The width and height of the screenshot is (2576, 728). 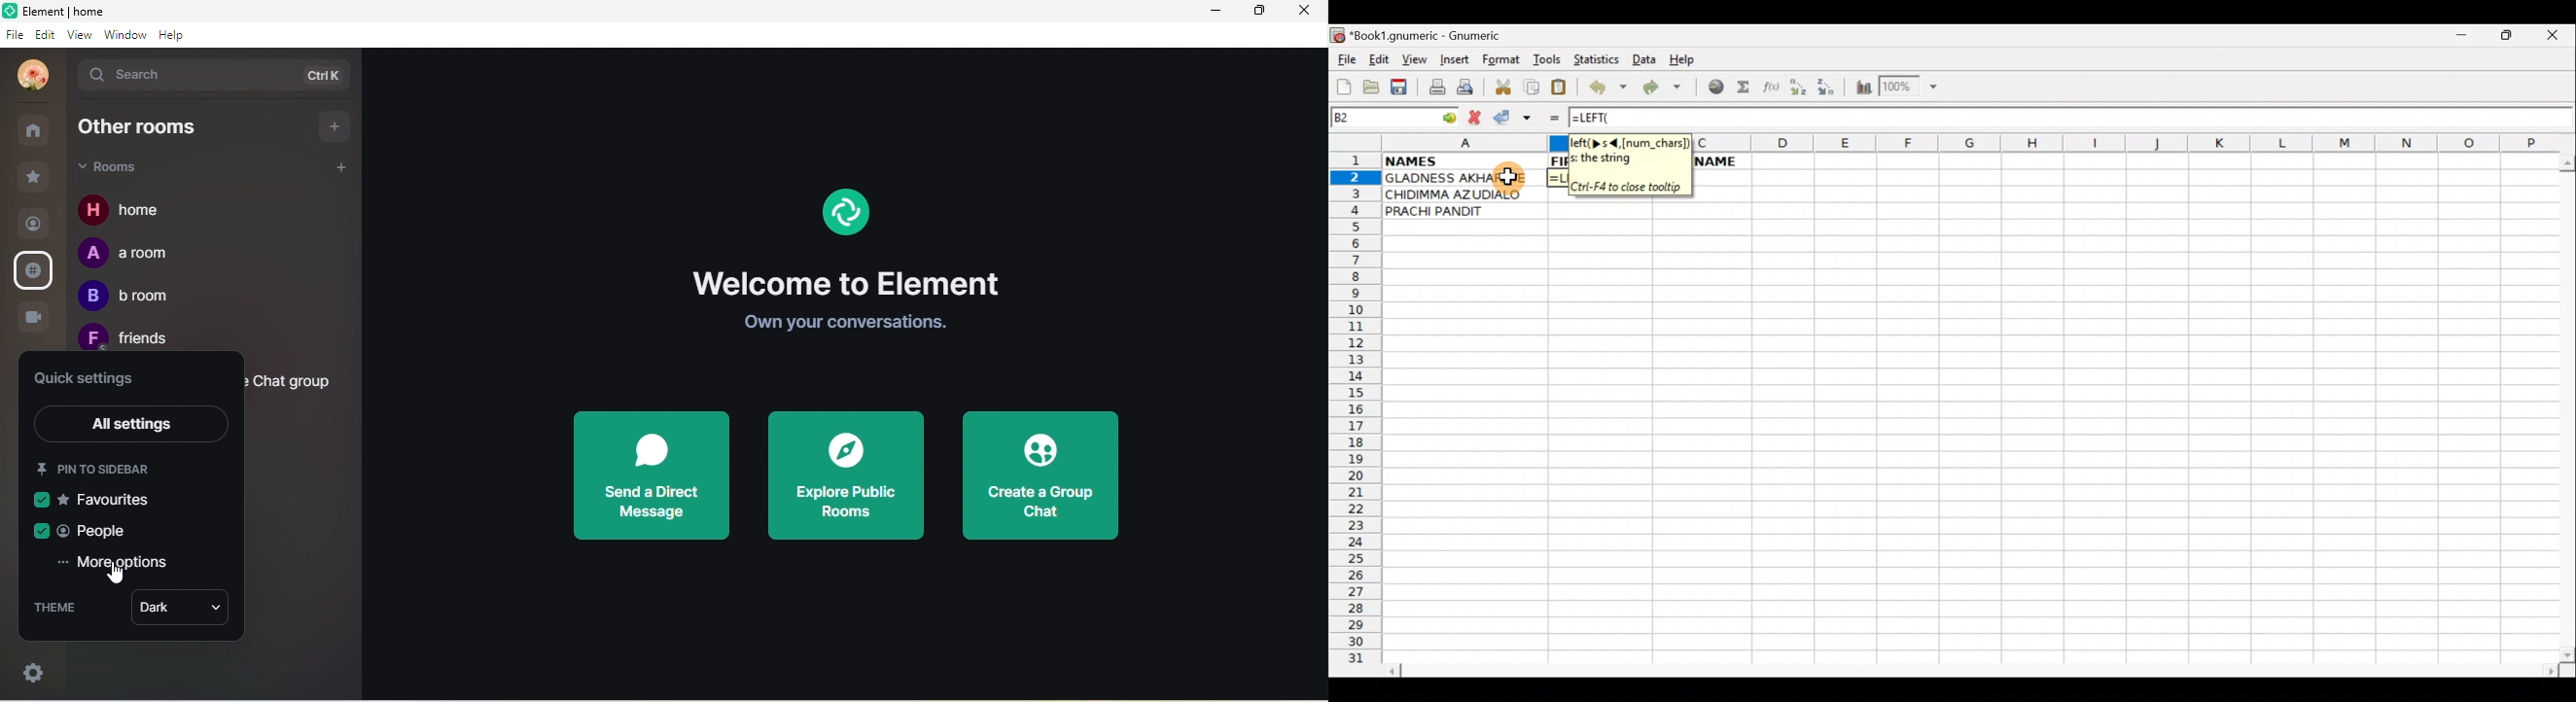 I want to click on element logo, so click(x=846, y=218).